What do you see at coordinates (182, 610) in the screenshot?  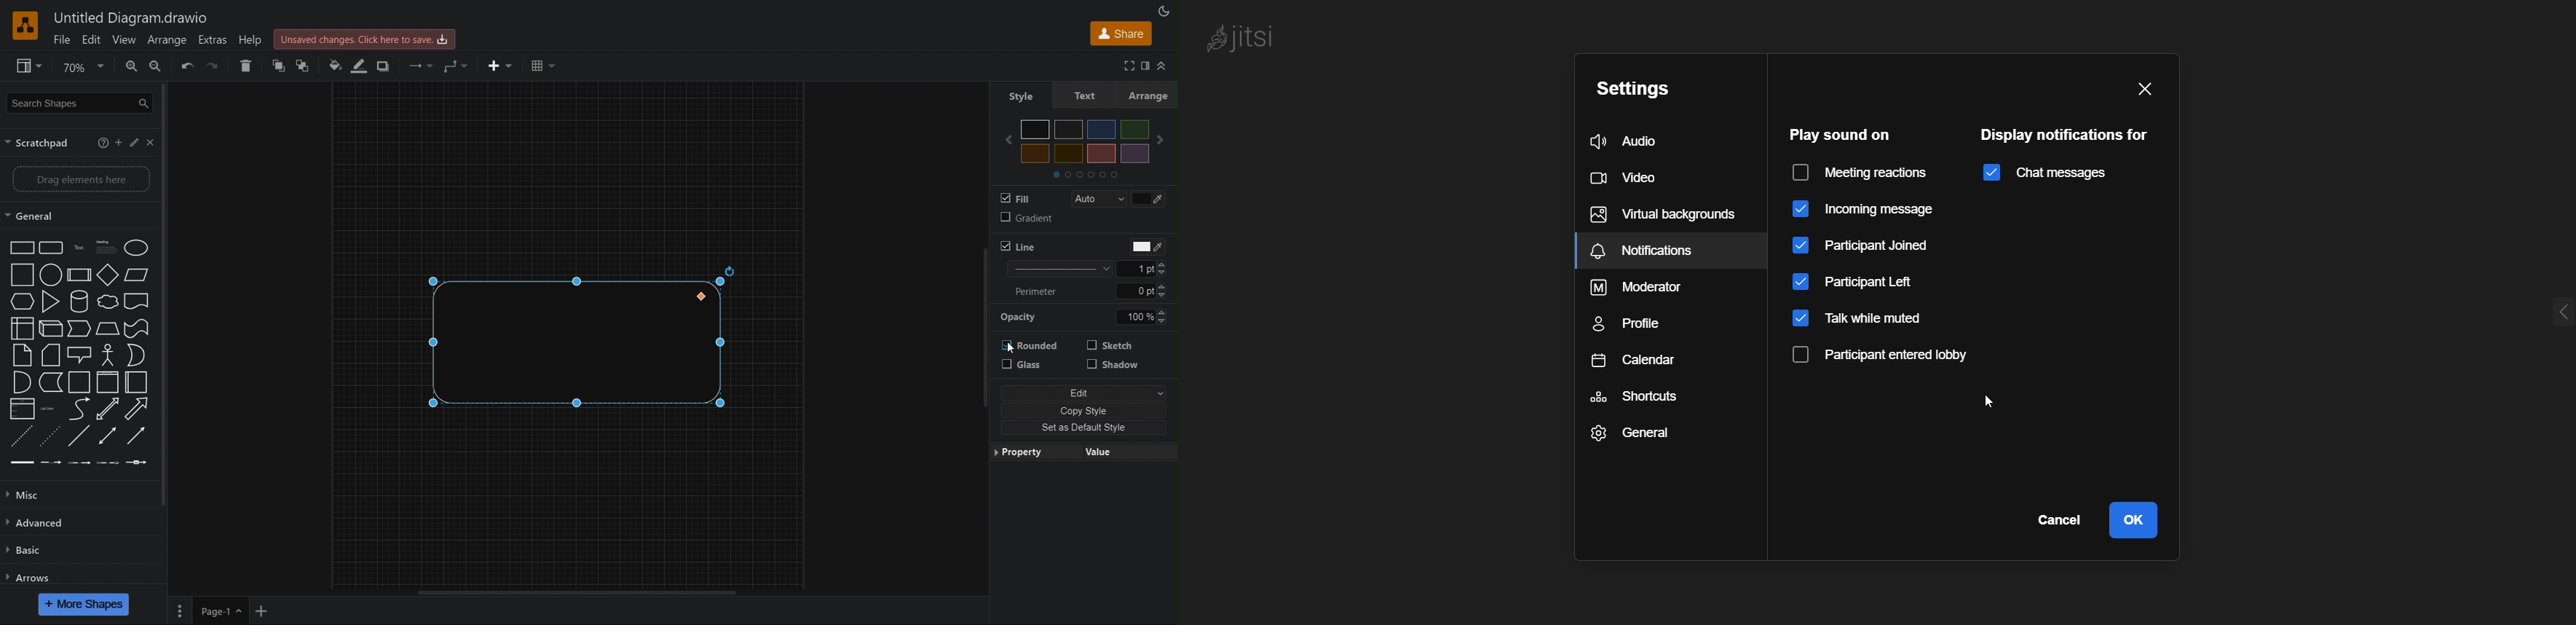 I see `Pages` at bounding box center [182, 610].